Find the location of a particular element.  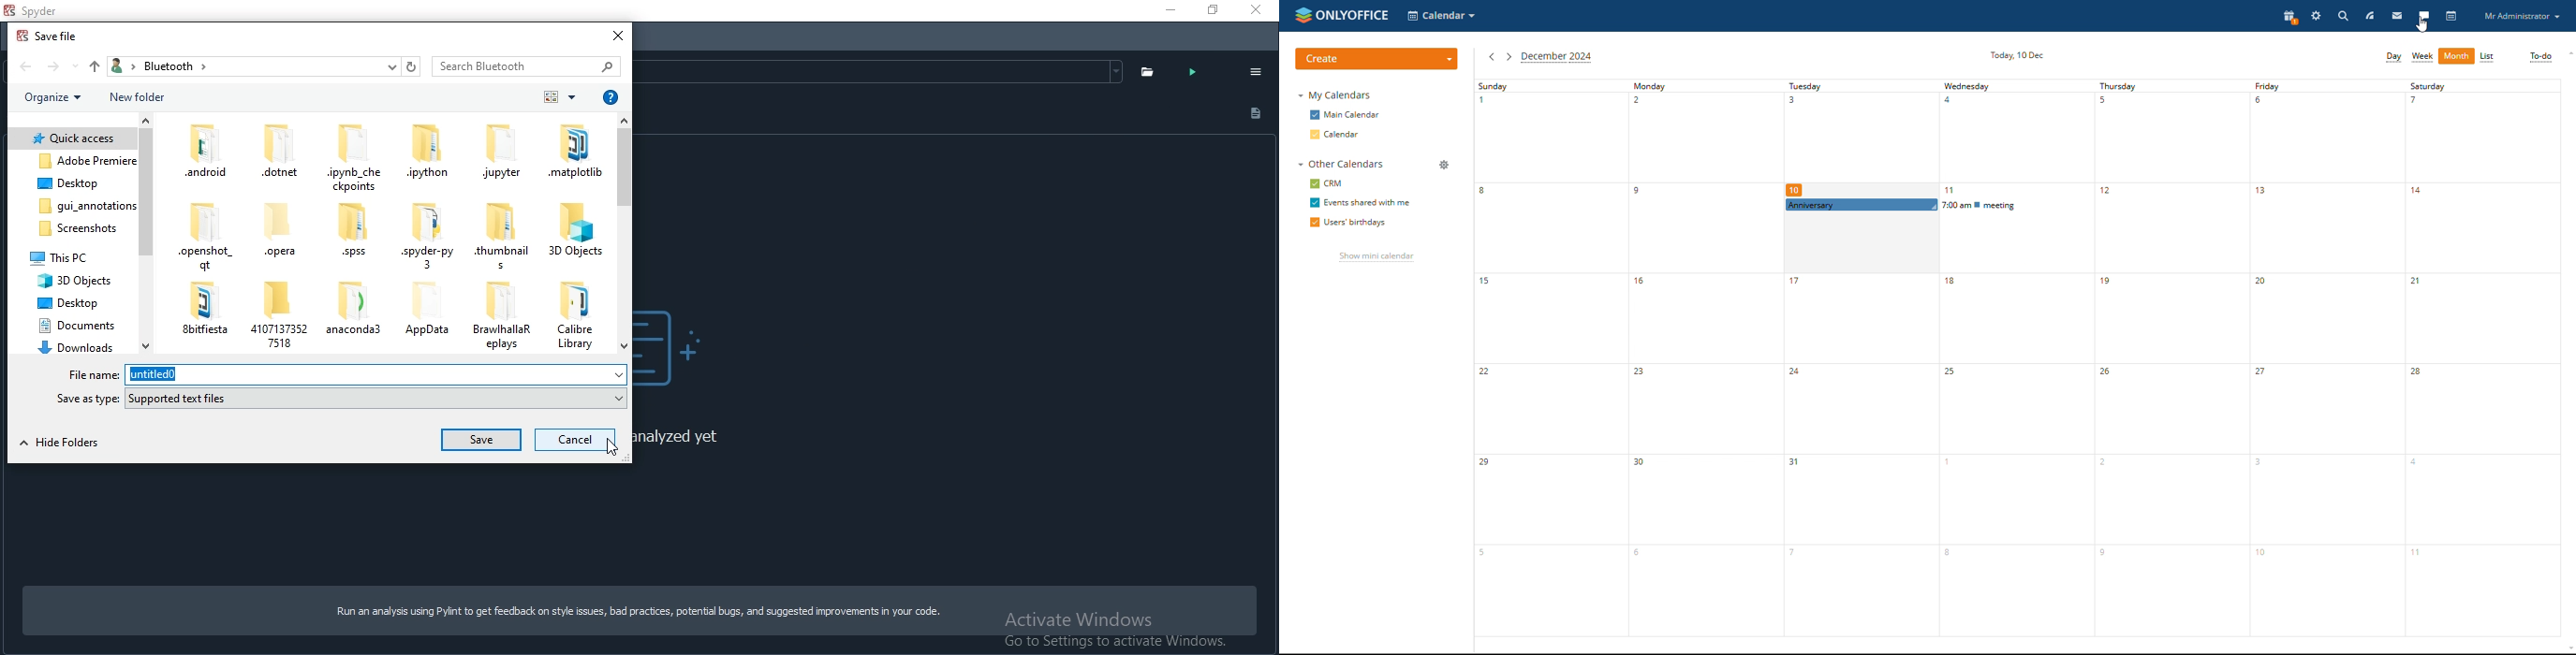

friday is located at coordinates (2328, 357).